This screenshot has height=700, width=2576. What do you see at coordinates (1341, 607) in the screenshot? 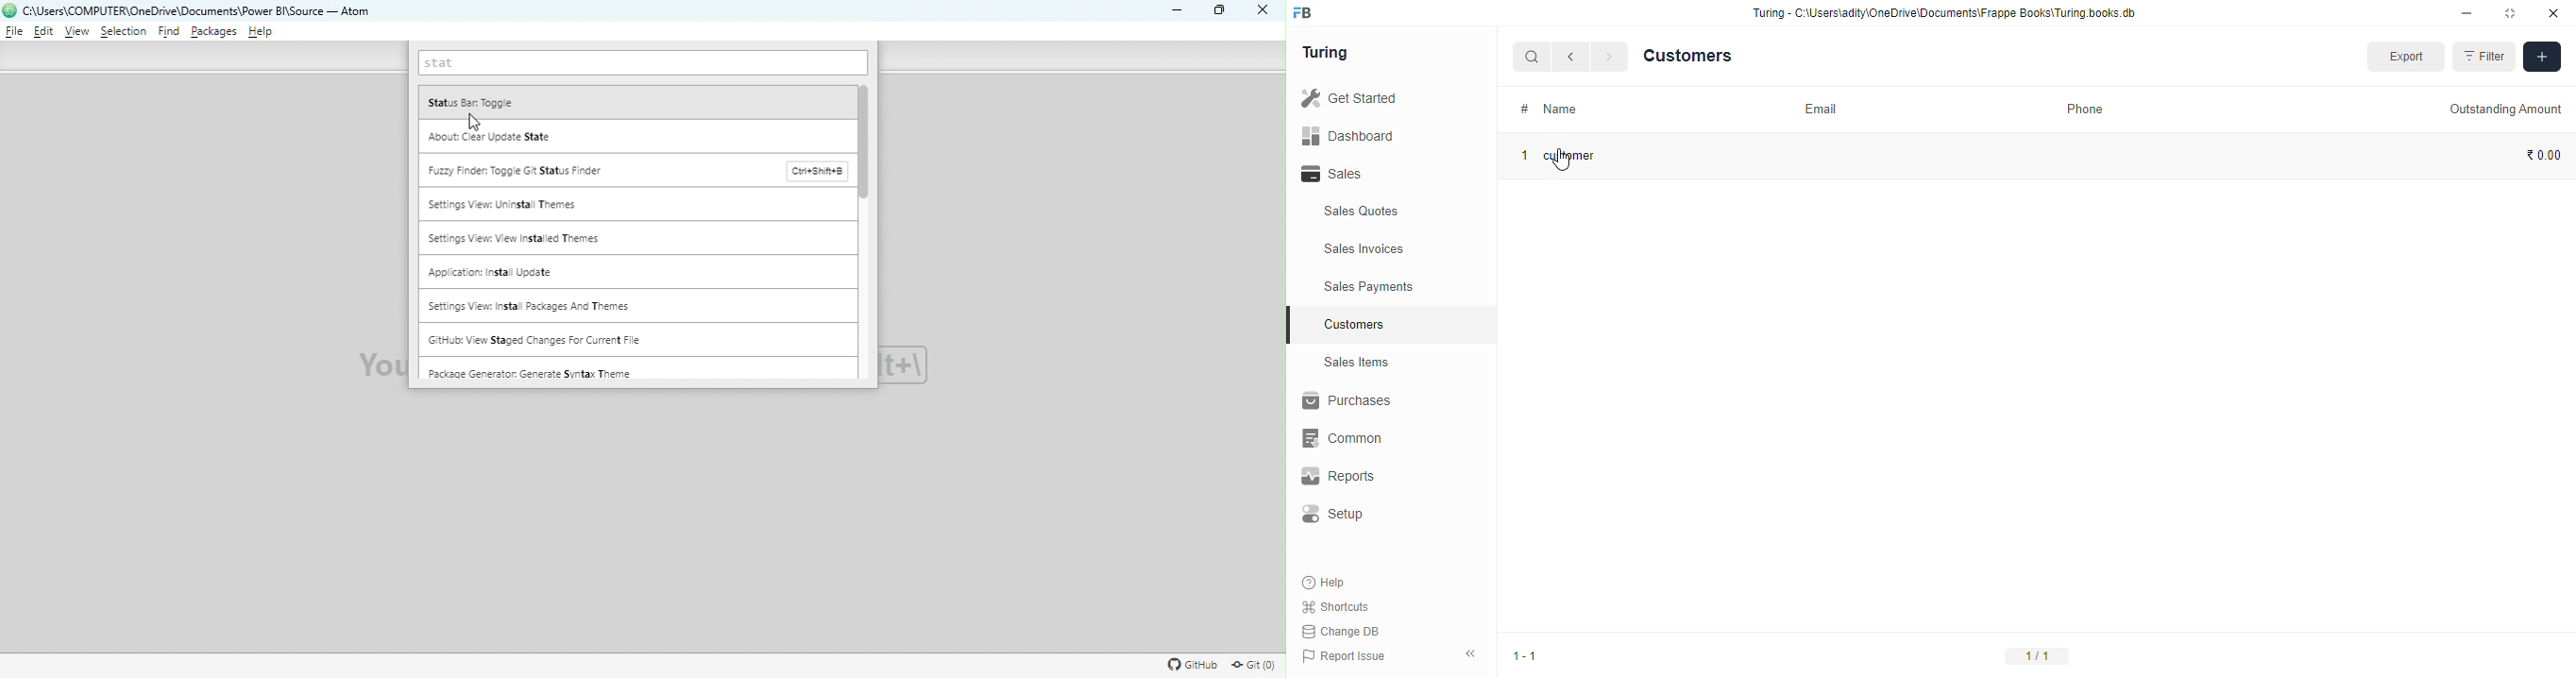
I see `Shortcuts` at bounding box center [1341, 607].